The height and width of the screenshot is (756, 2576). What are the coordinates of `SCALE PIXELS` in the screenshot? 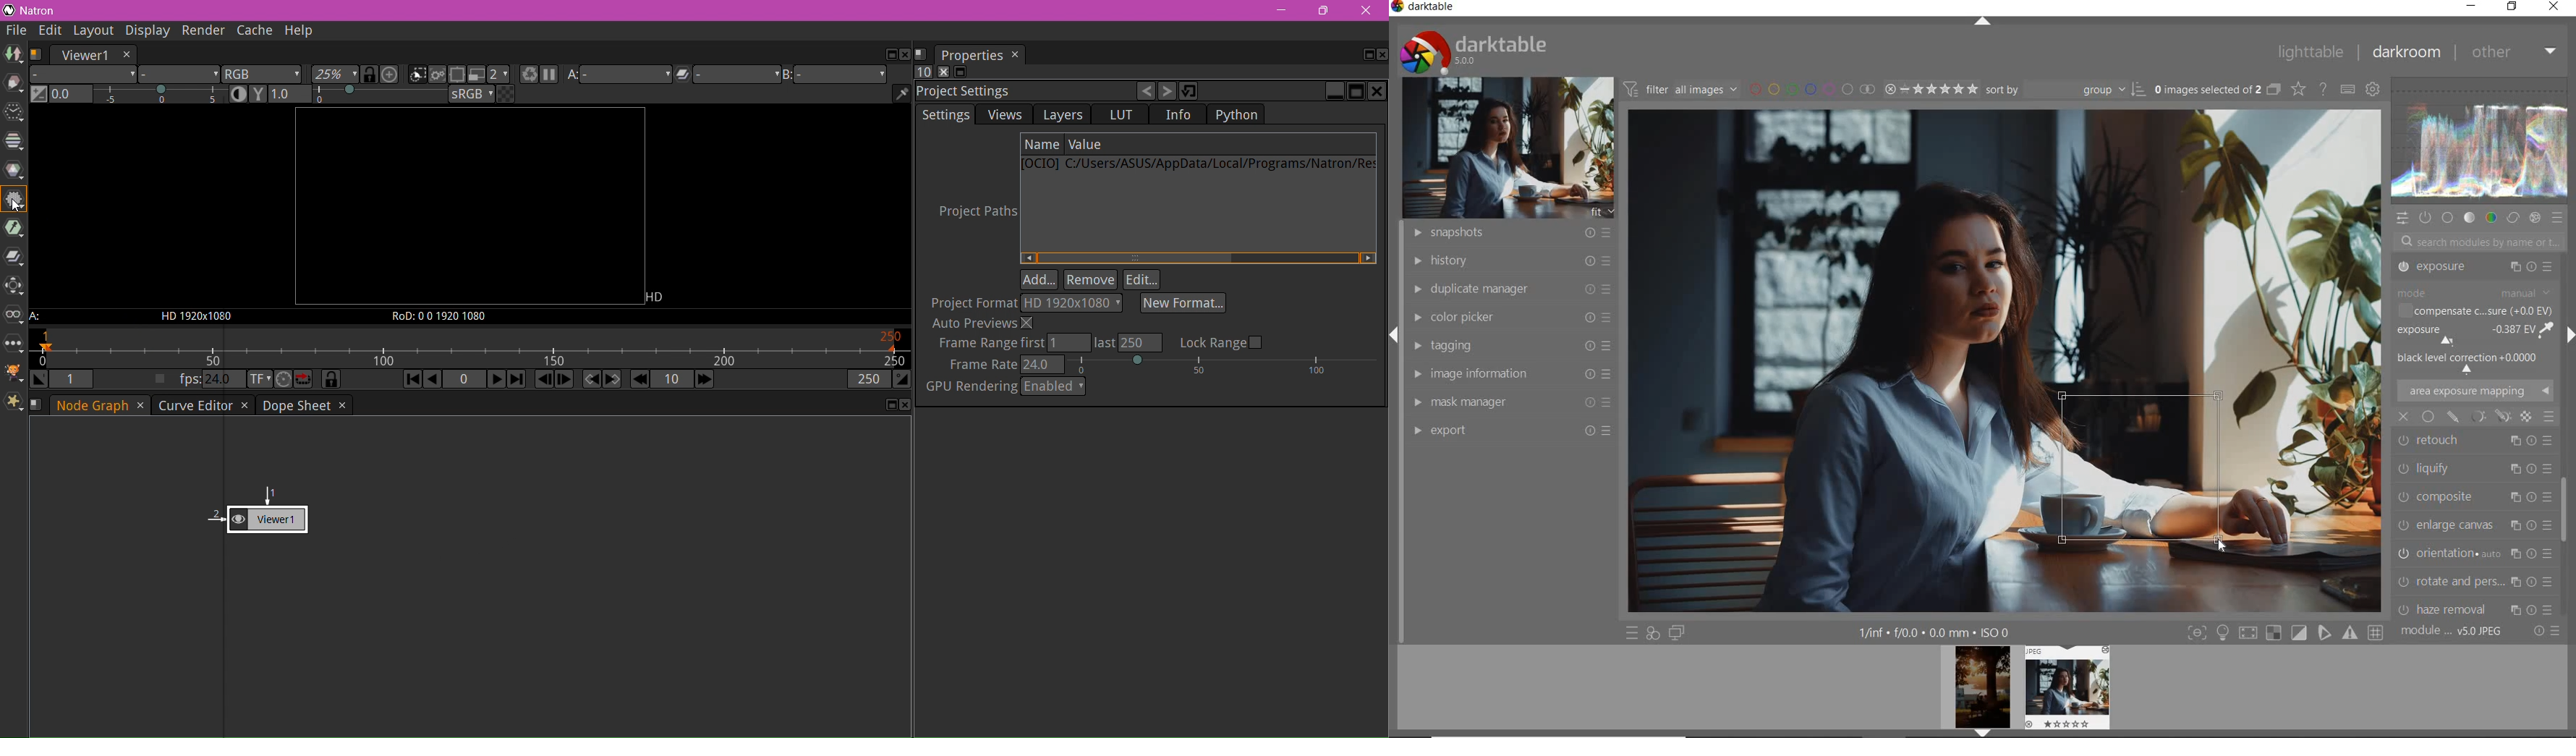 It's located at (2482, 605).